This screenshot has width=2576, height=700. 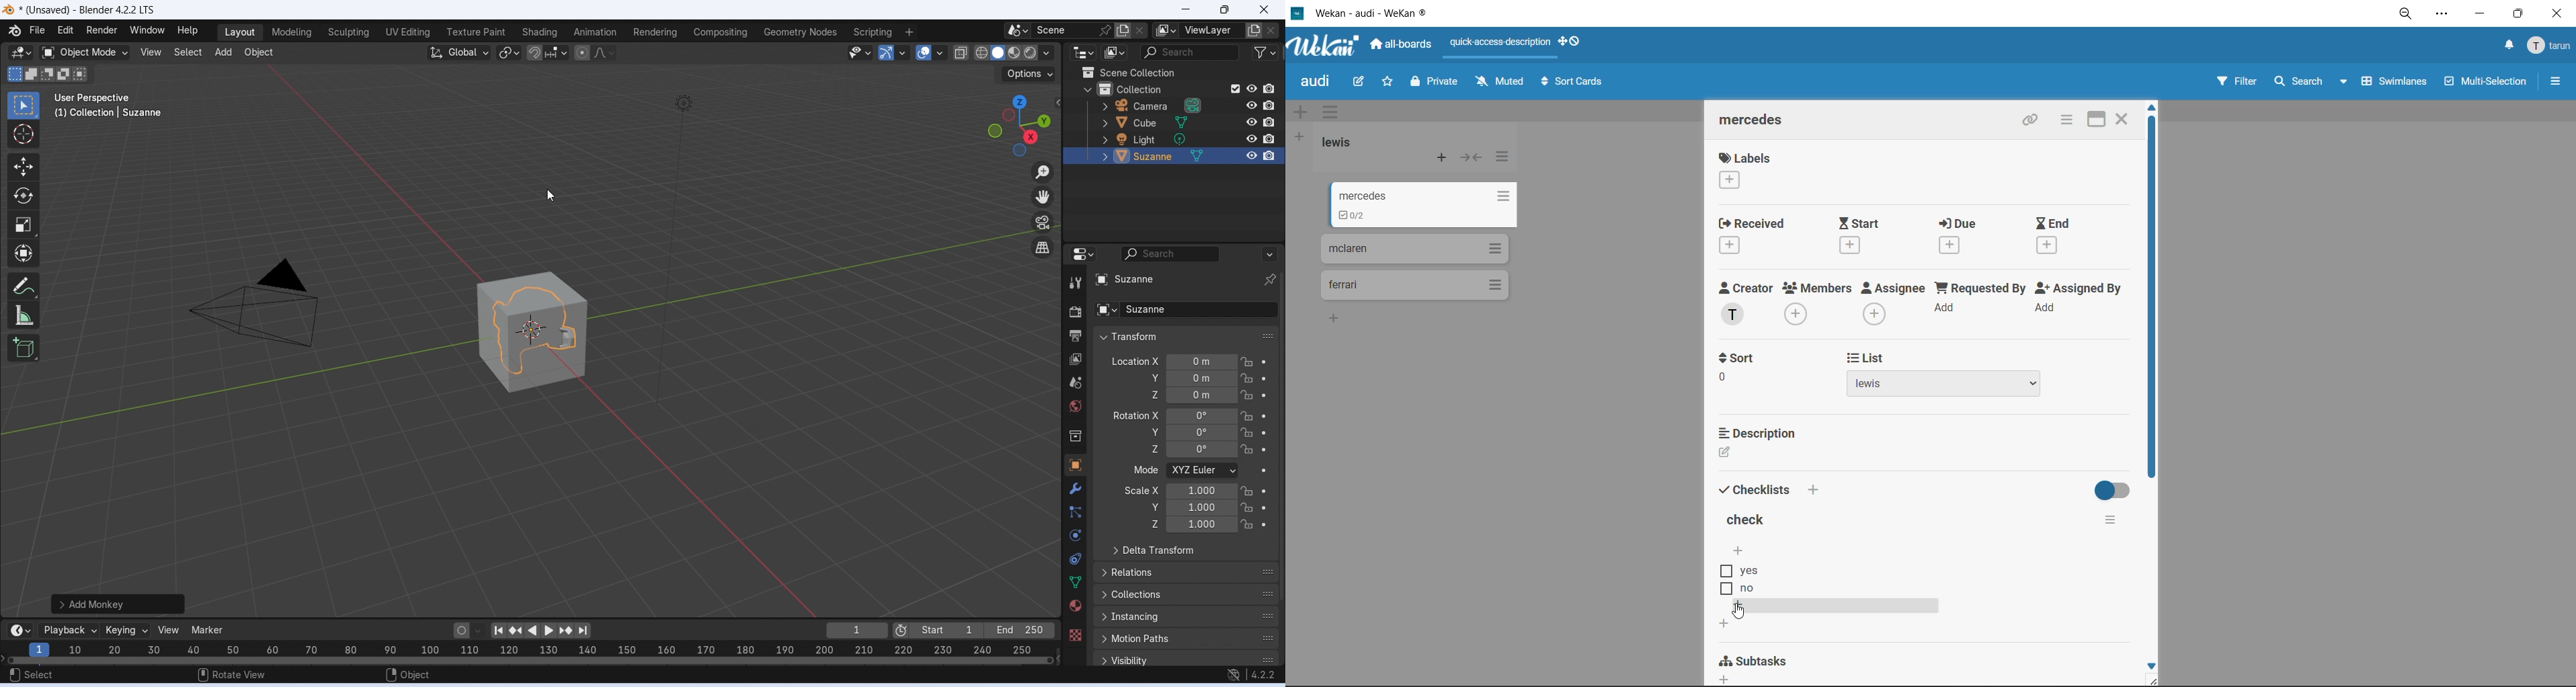 What do you see at coordinates (1030, 53) in the screenshot?
I see `rendered viewport shading` at bounding box center [1030, 53].